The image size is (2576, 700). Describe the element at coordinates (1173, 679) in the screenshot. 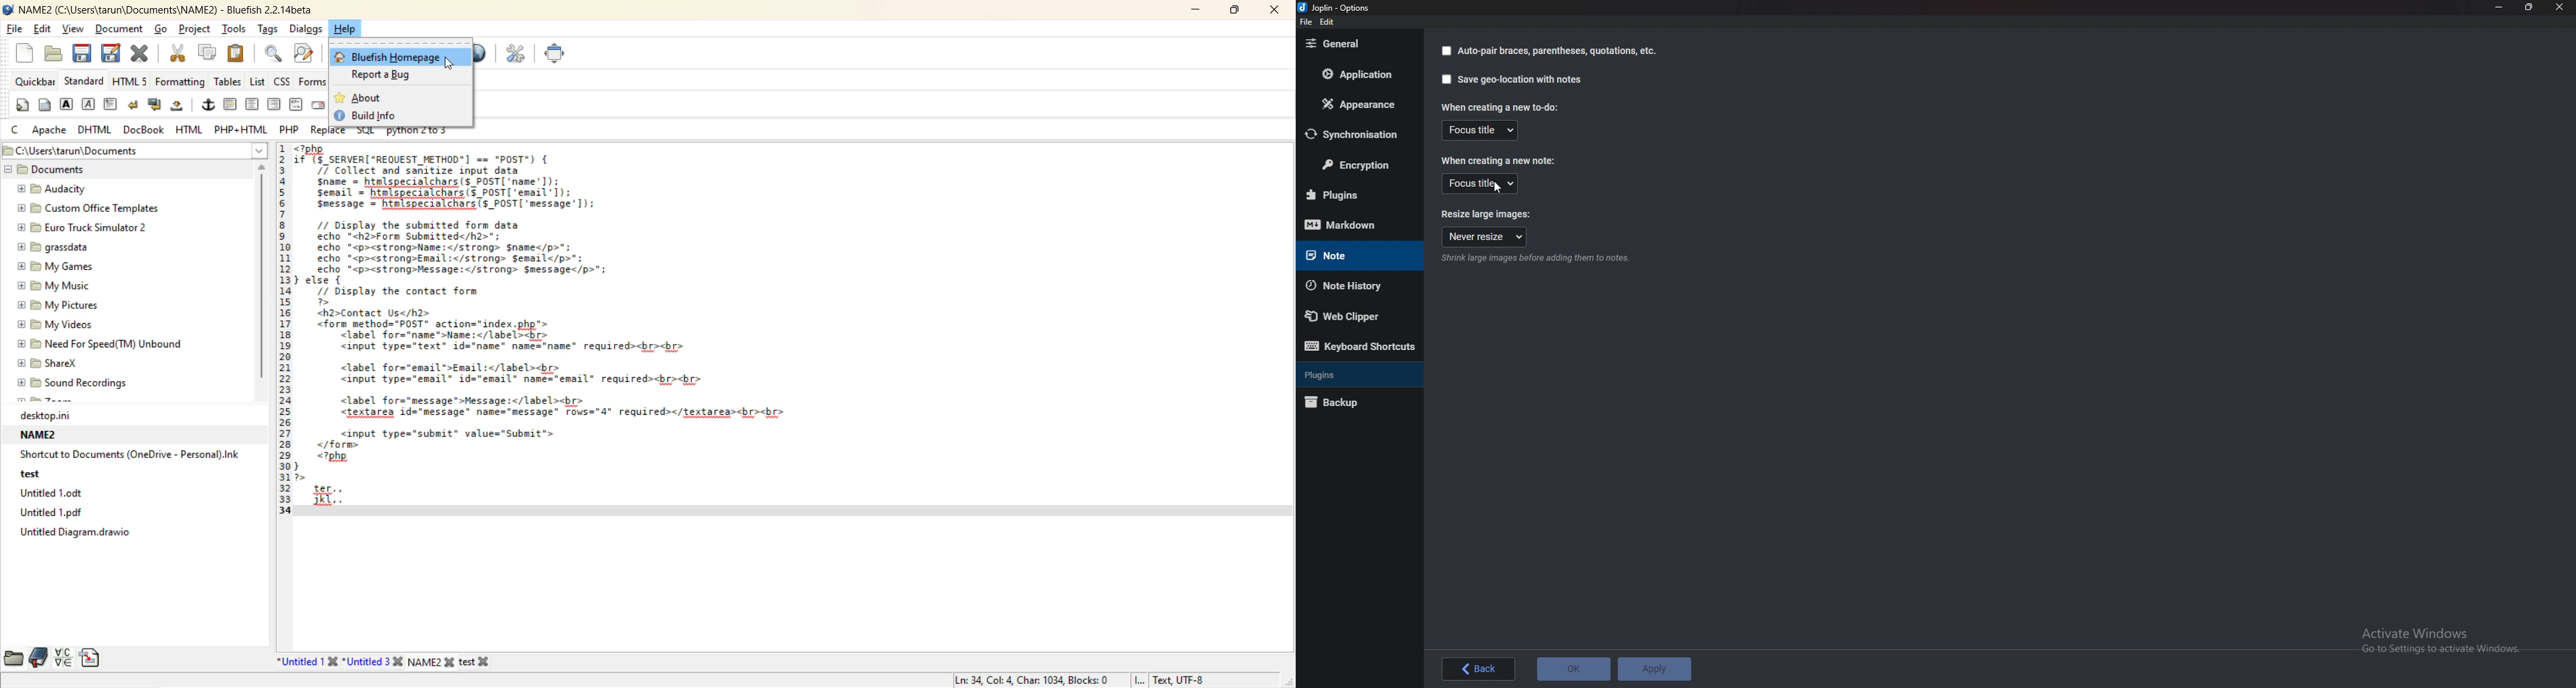

I see `Text, UTF-8` at that location.